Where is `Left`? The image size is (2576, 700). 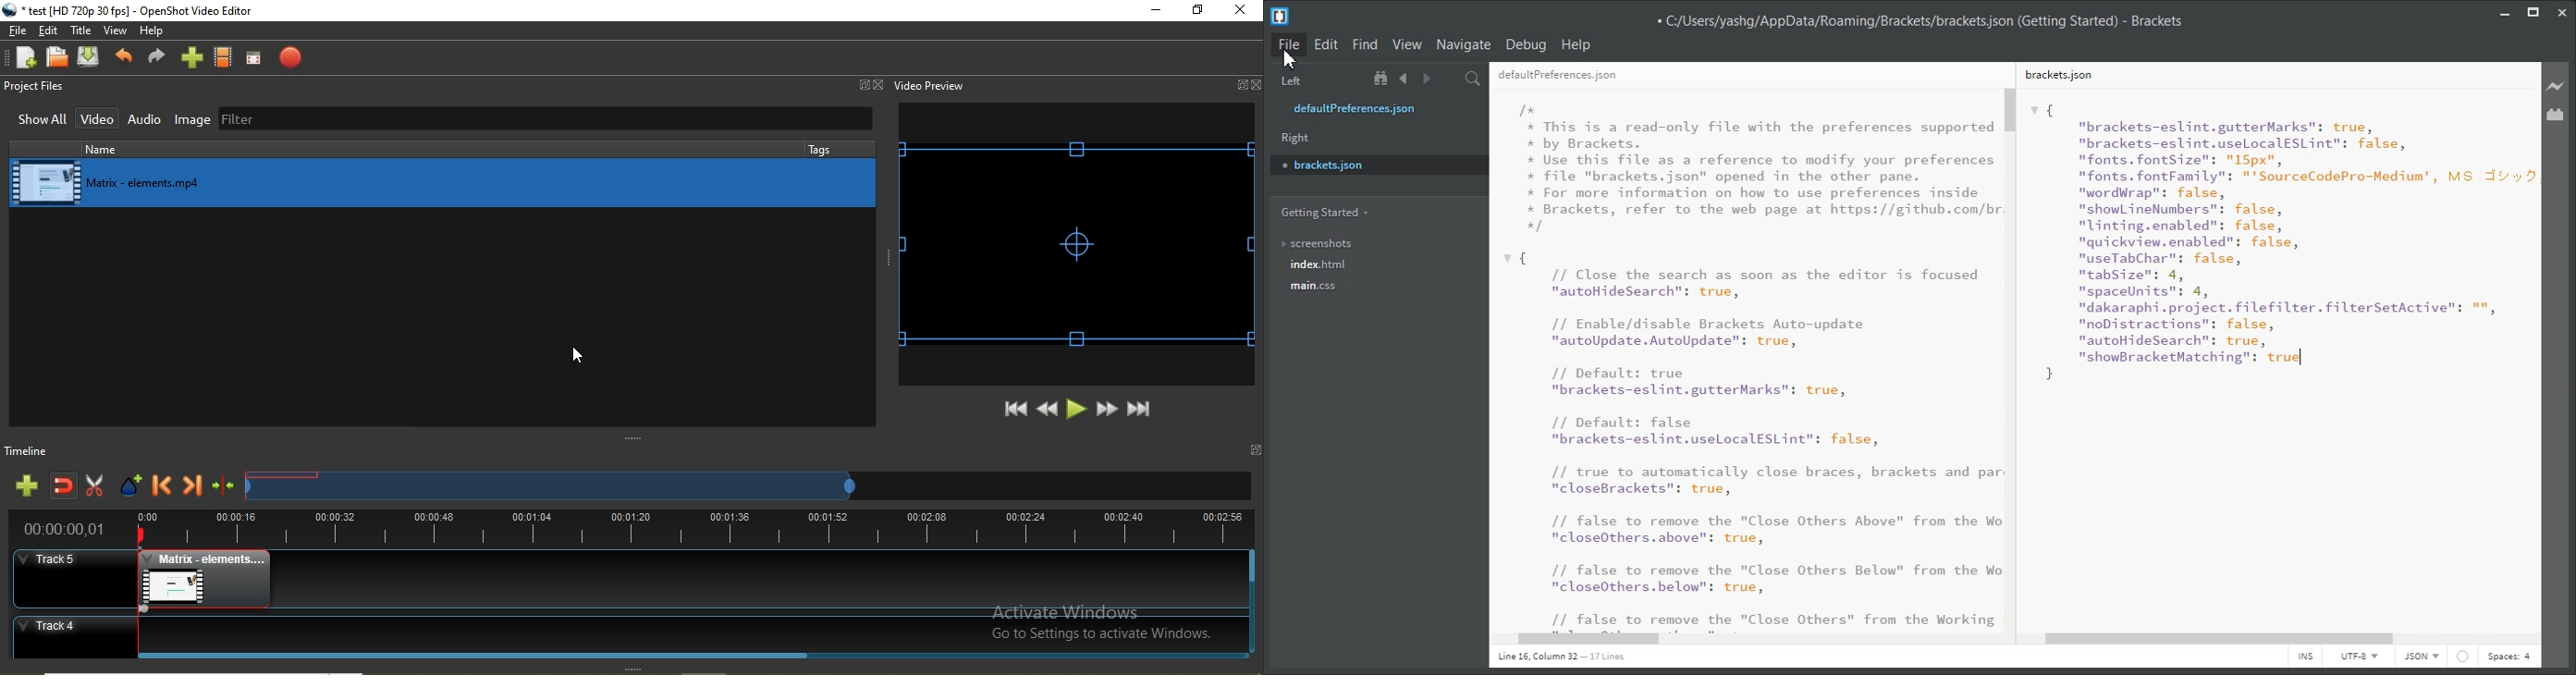 Left is located at coordinates (1289, 79).